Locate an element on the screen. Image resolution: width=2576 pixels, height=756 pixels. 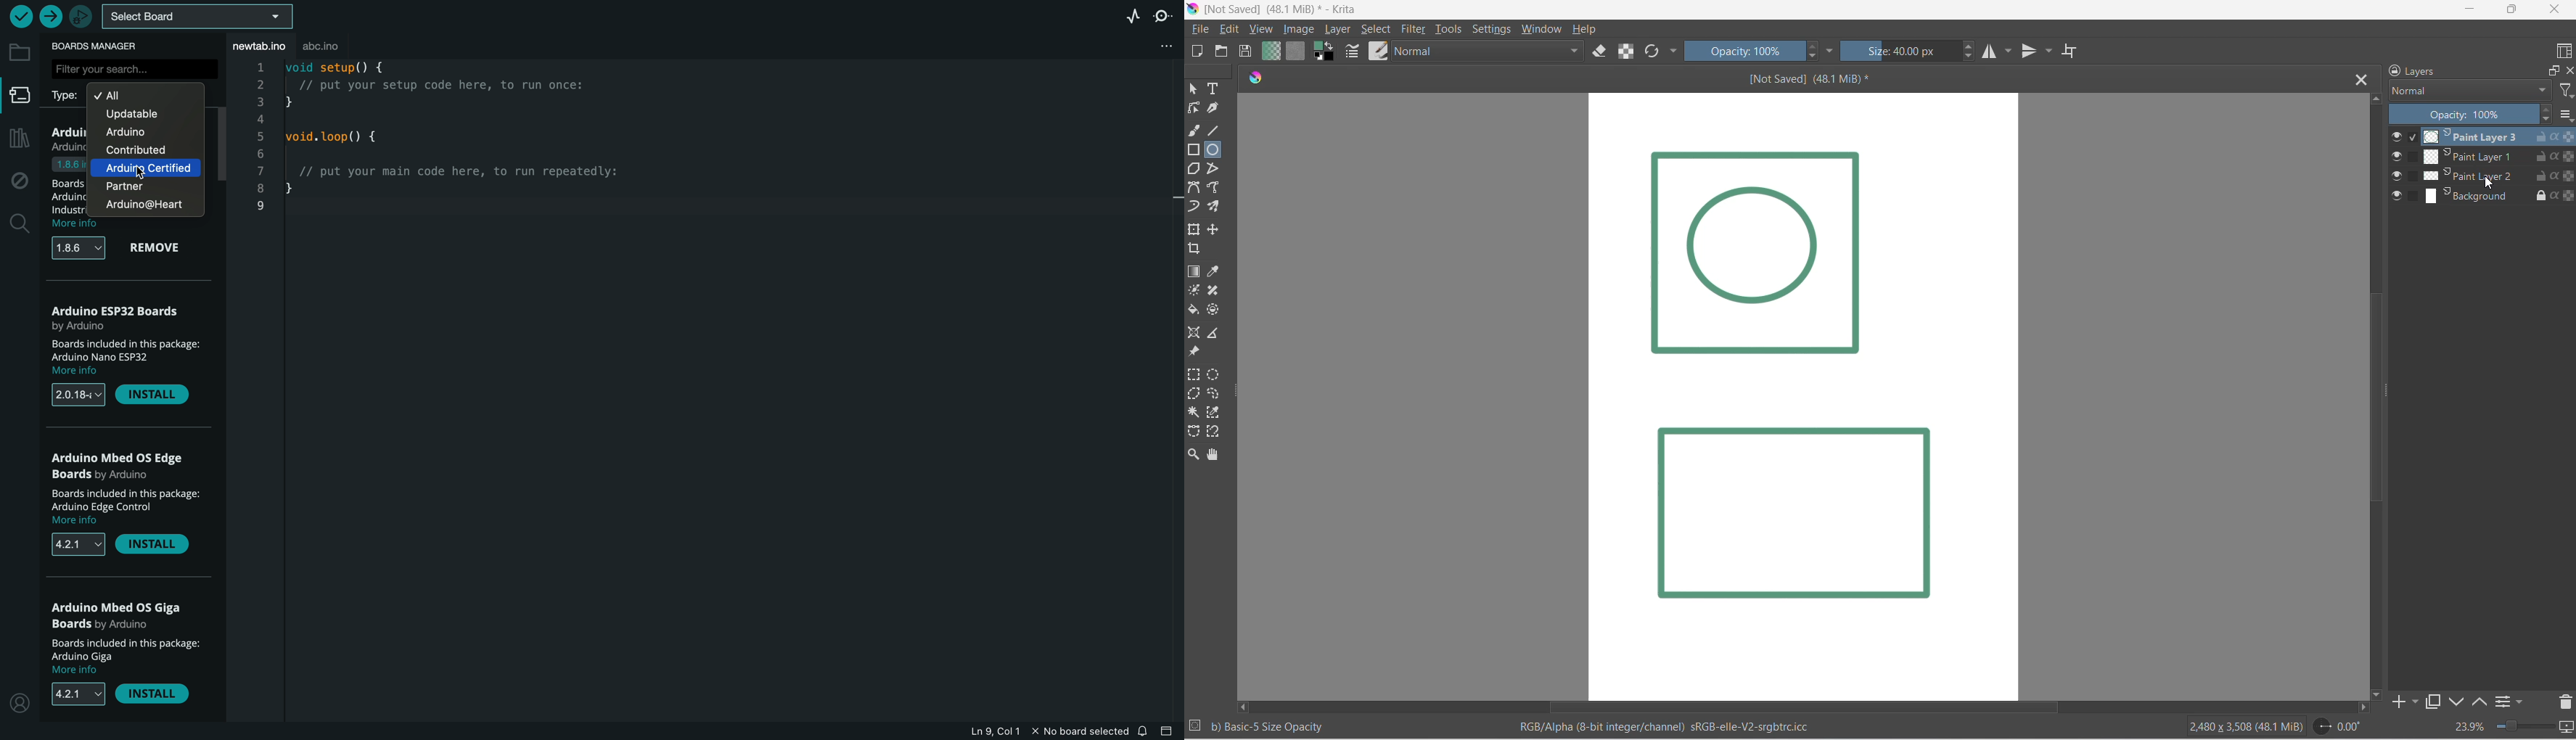
measure distance between two points is located at coordinates (1217, 332).